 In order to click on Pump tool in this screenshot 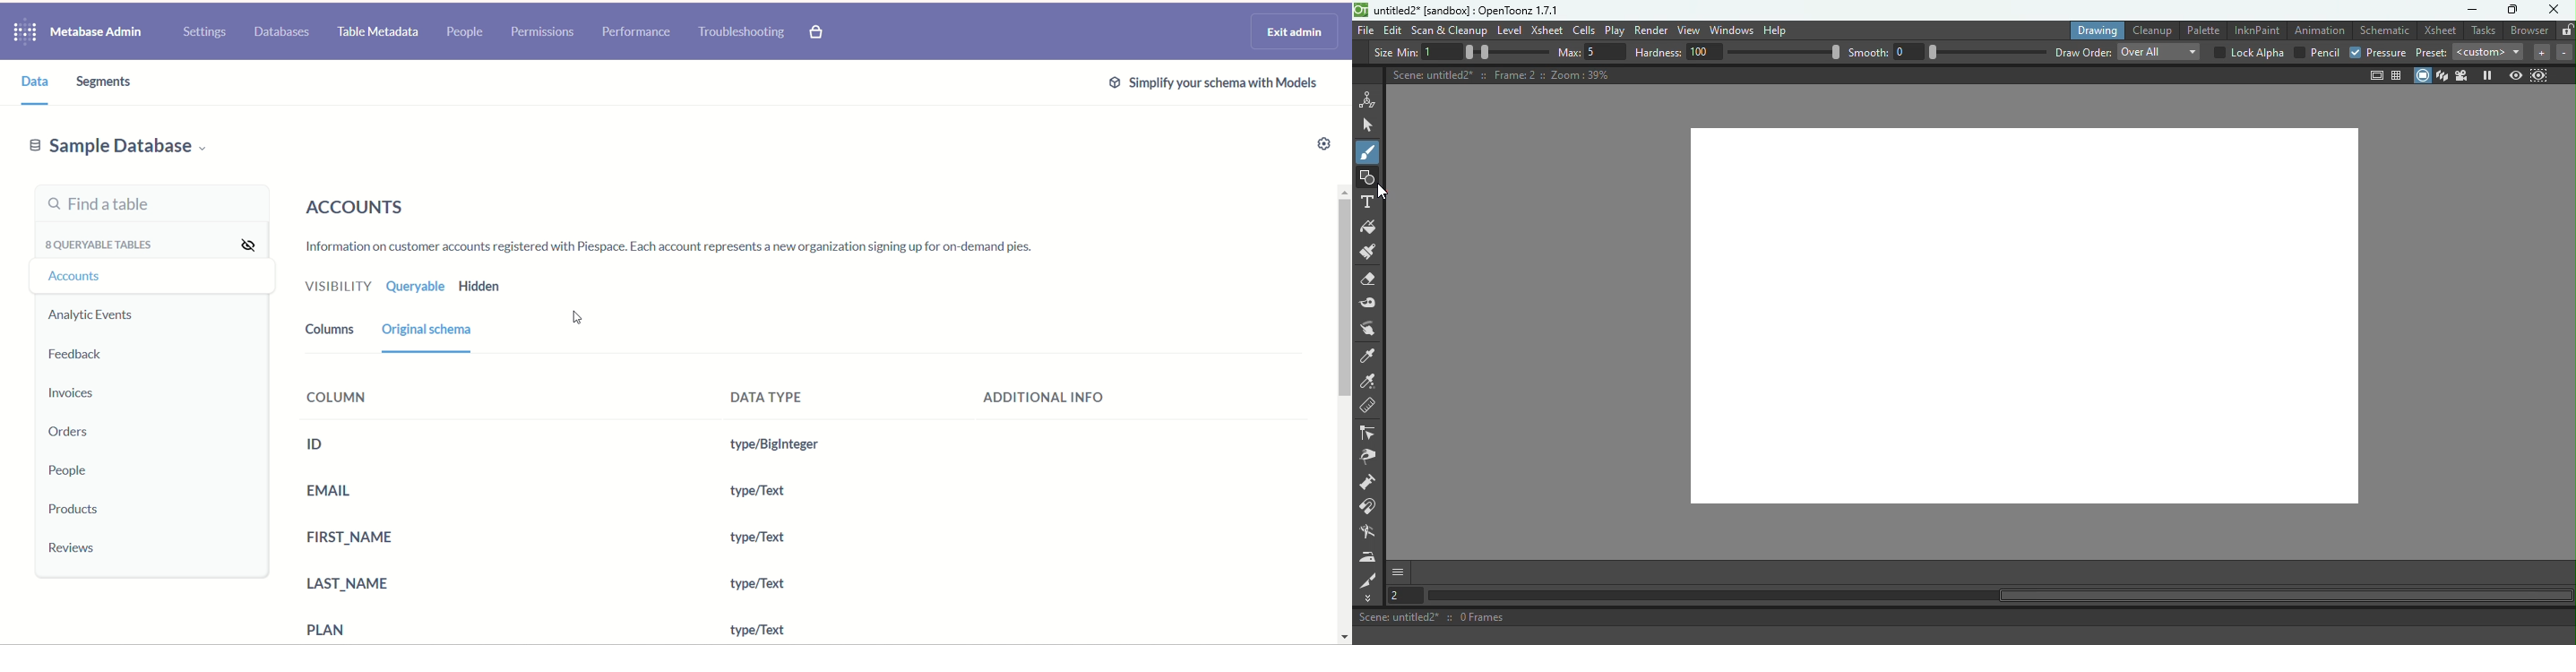, I will do `click(1369, 484)`.